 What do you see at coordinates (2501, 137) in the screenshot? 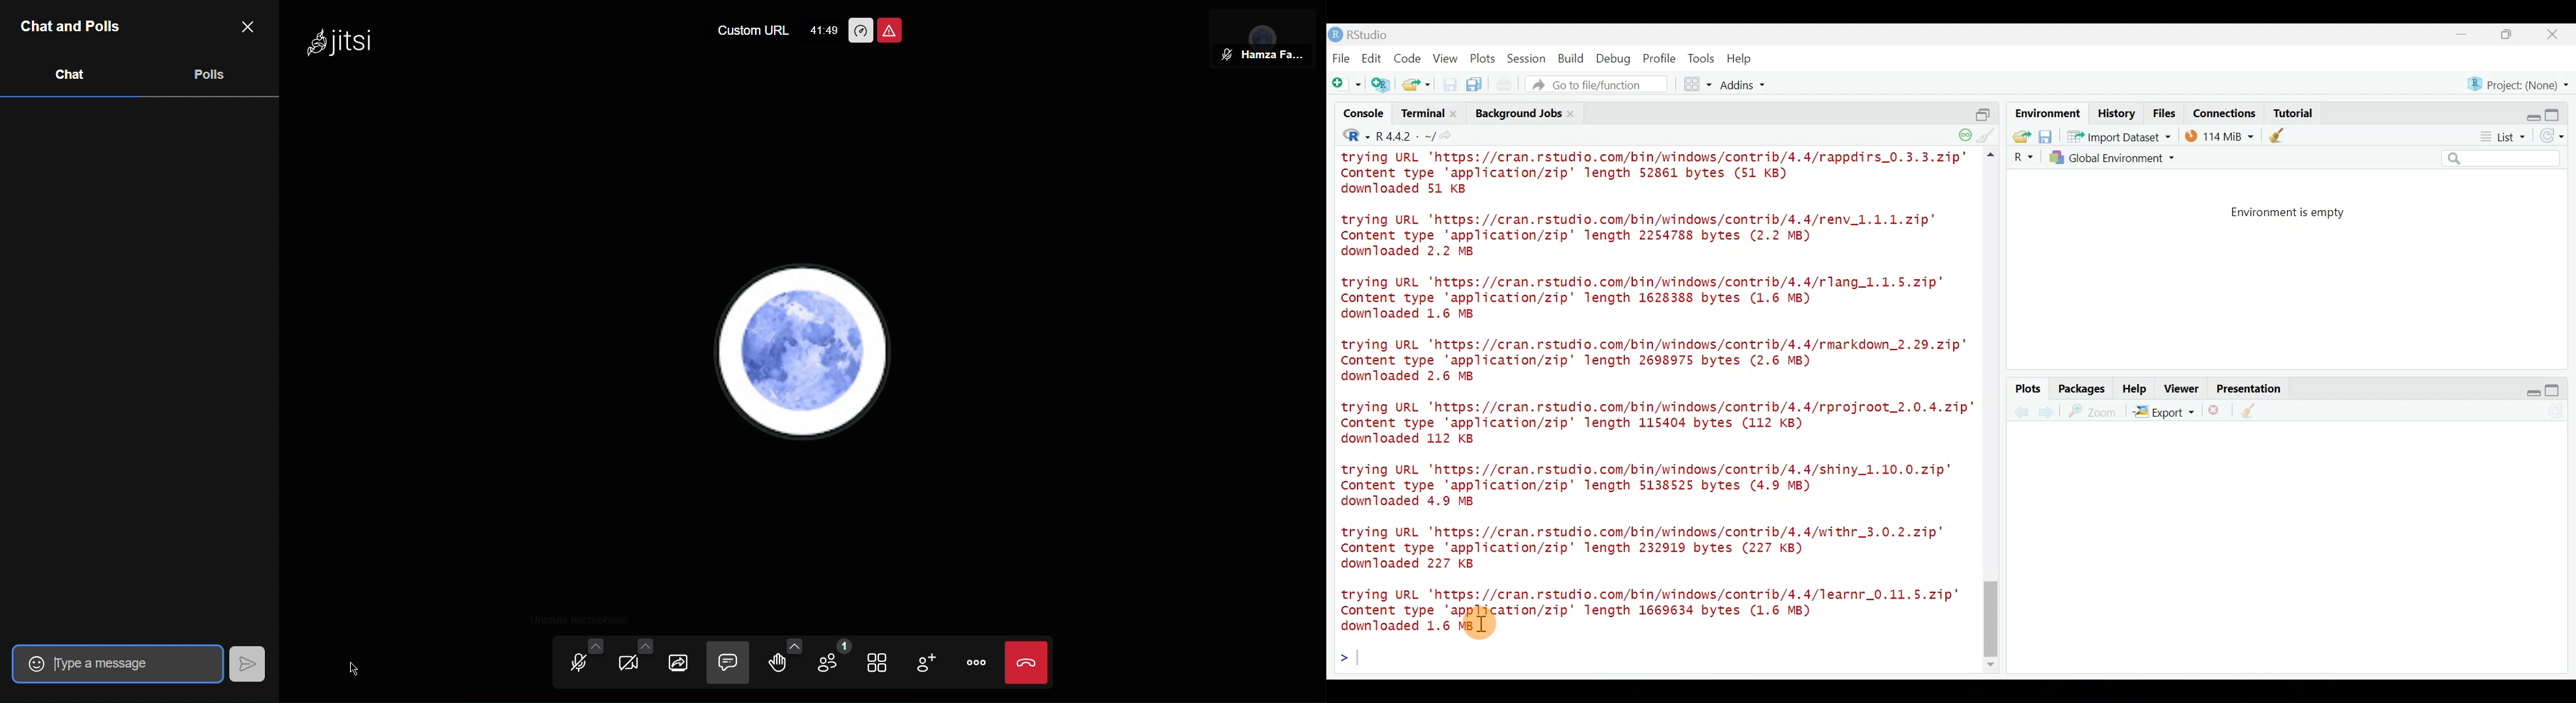
I see `List` at bounding box center [2501, 137].